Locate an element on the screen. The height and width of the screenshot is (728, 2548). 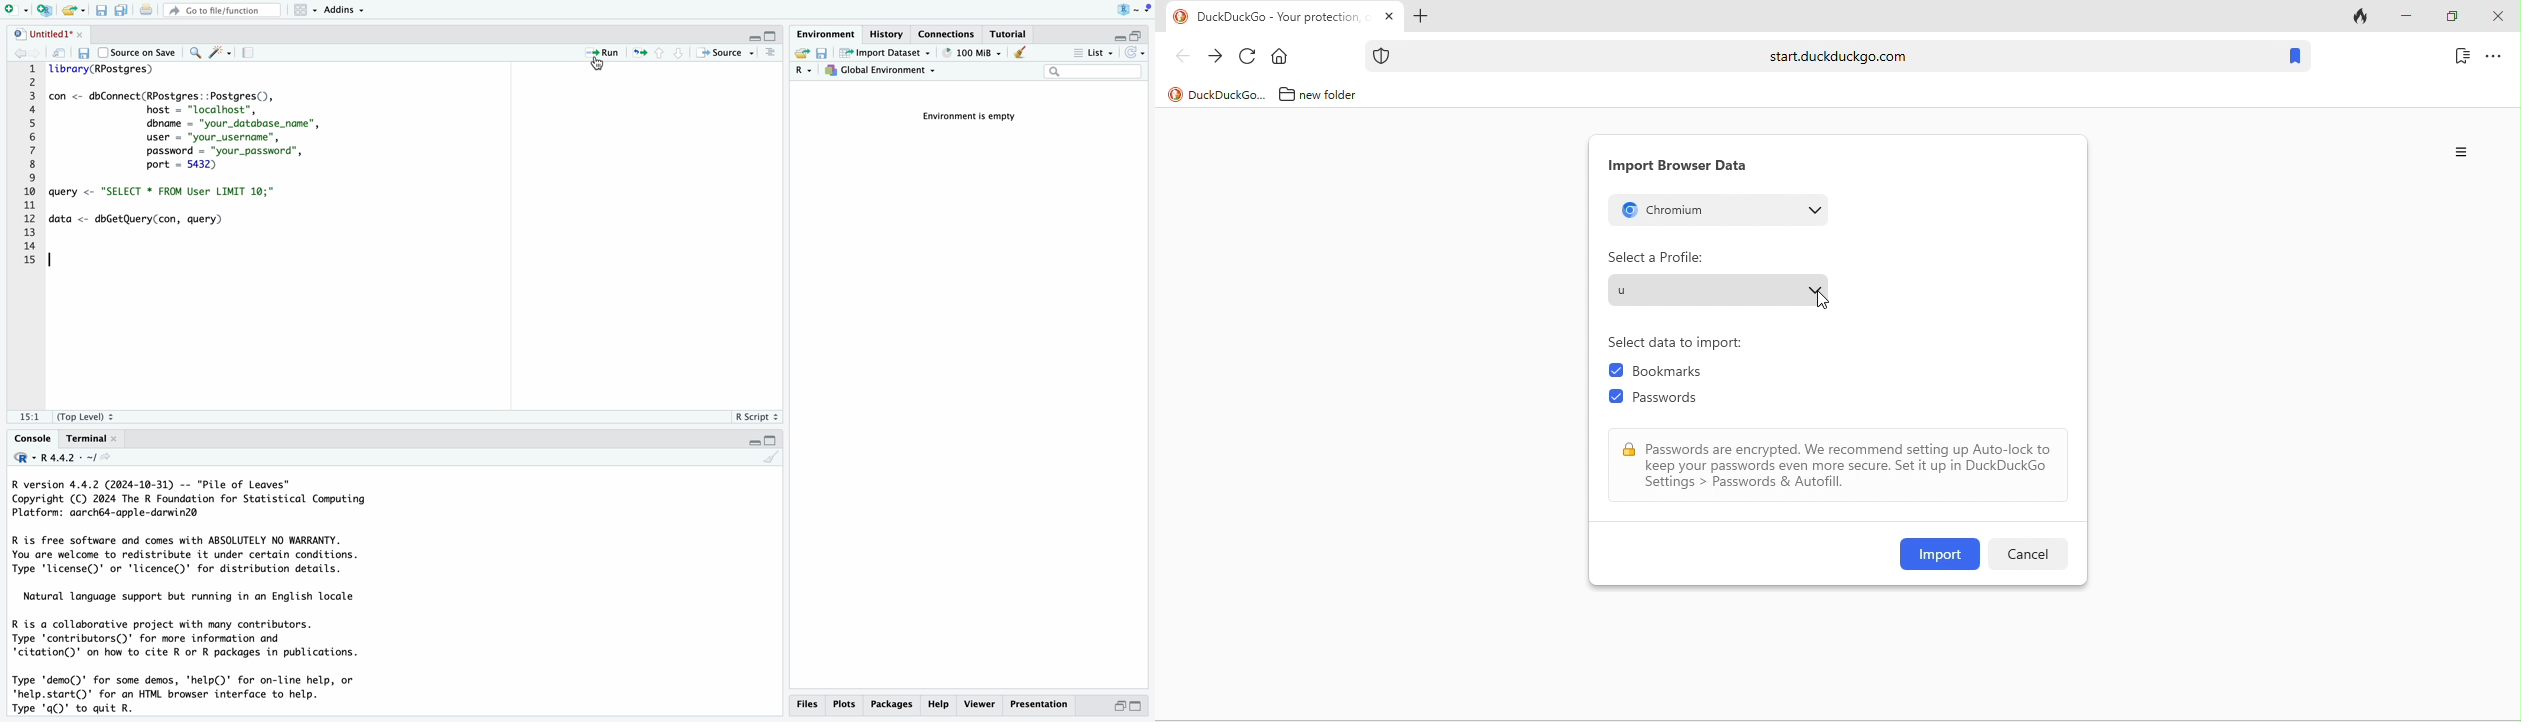
print the current file is located at coordinates (144, 9).